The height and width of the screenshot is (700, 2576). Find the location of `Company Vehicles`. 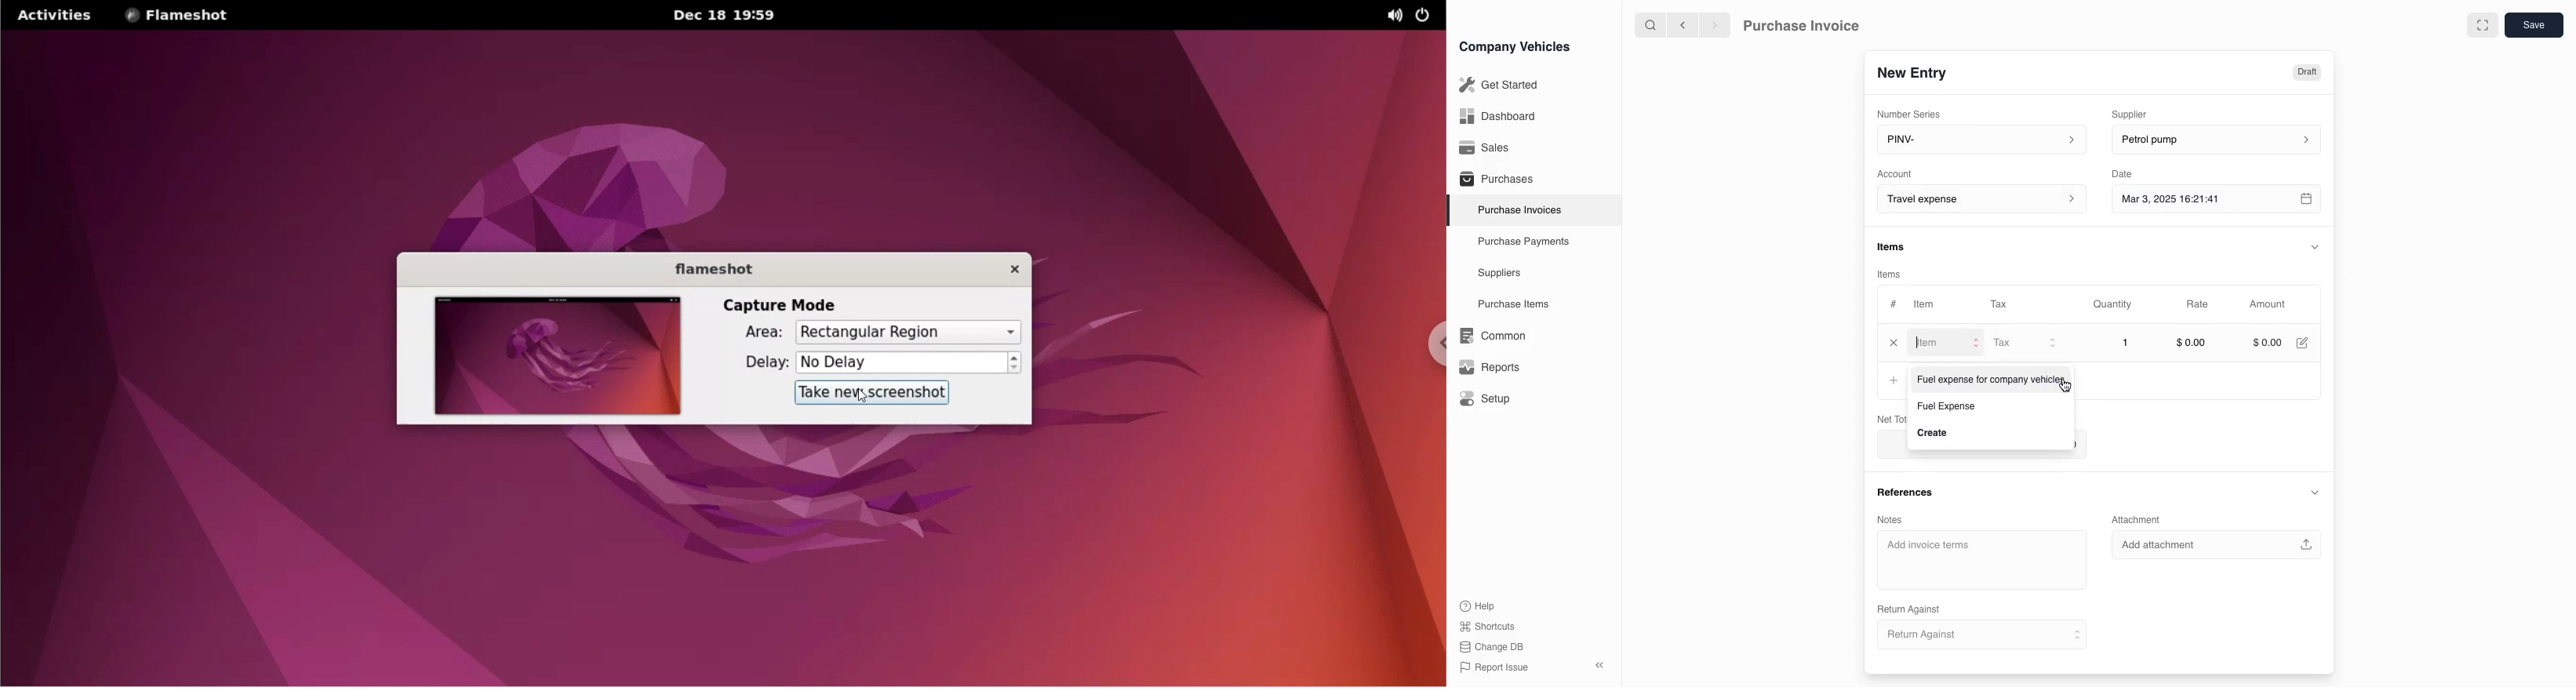

Company Vehicles is located at coordinates (1515, 46).